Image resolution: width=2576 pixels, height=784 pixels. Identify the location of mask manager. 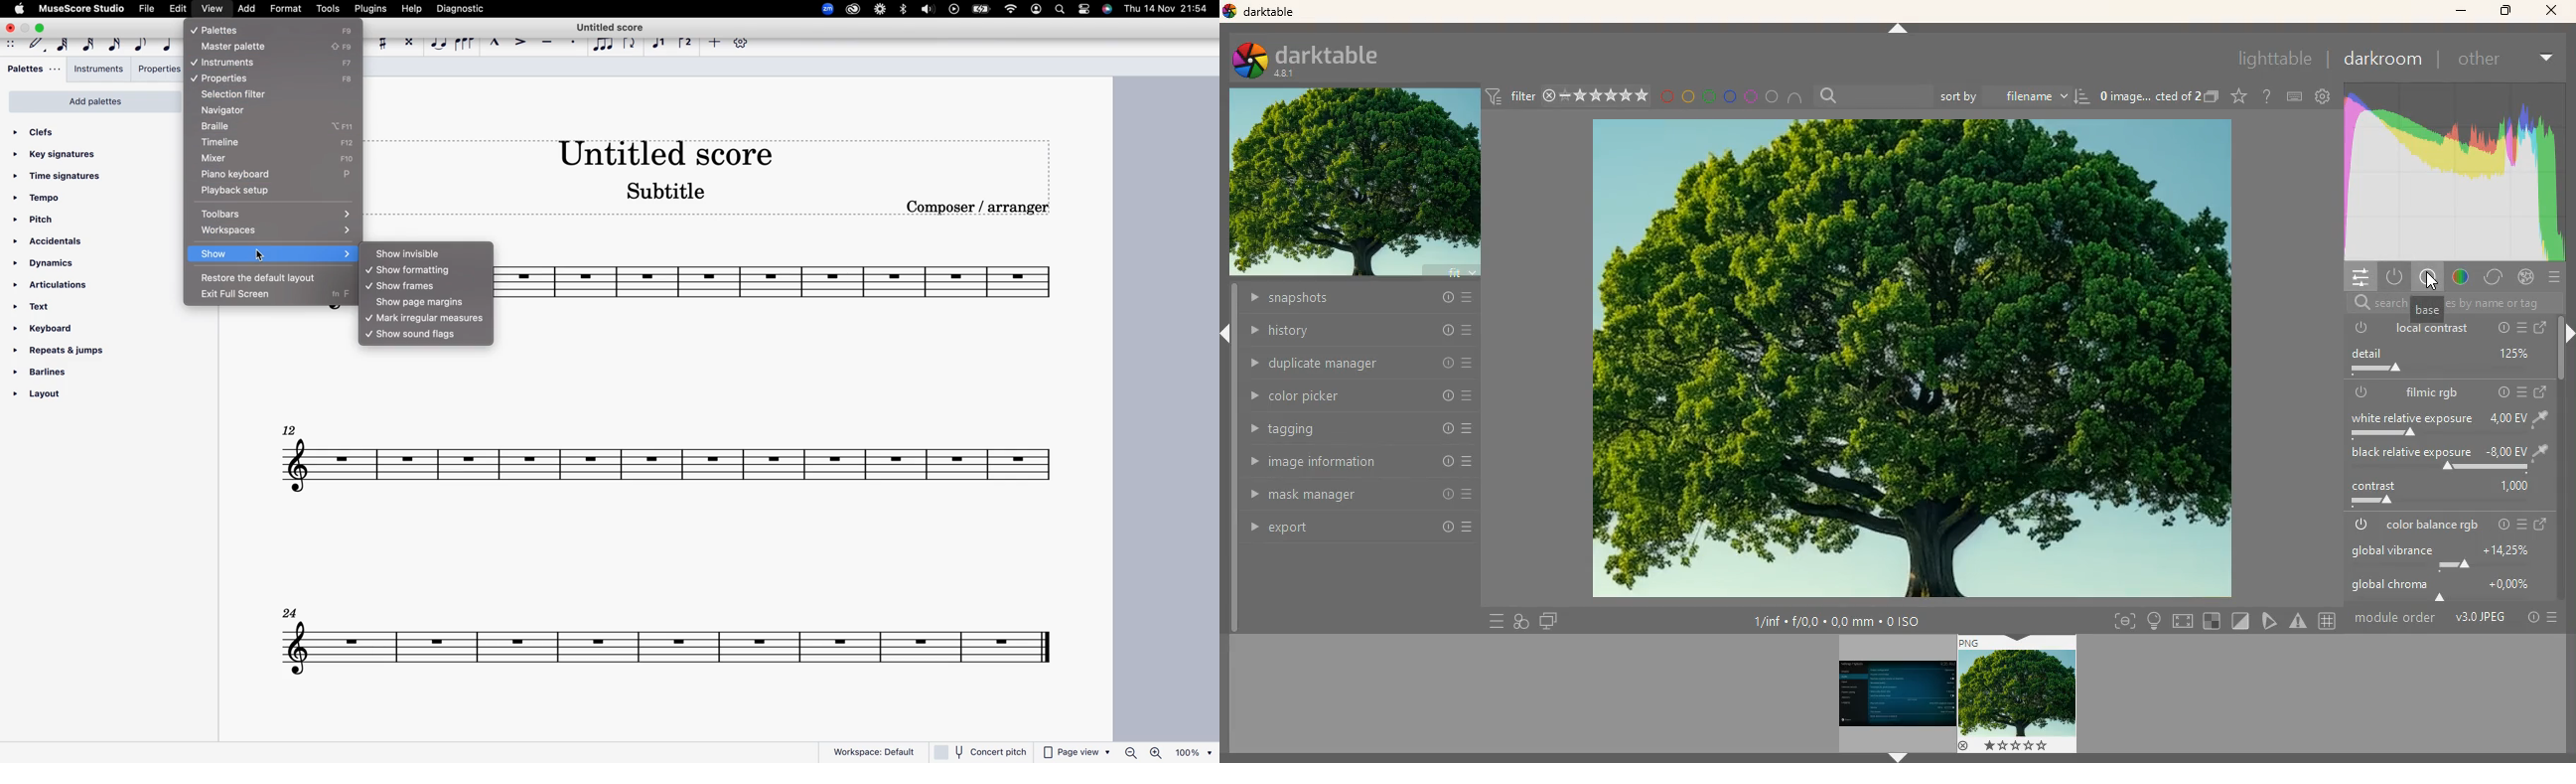
(1356, 497).